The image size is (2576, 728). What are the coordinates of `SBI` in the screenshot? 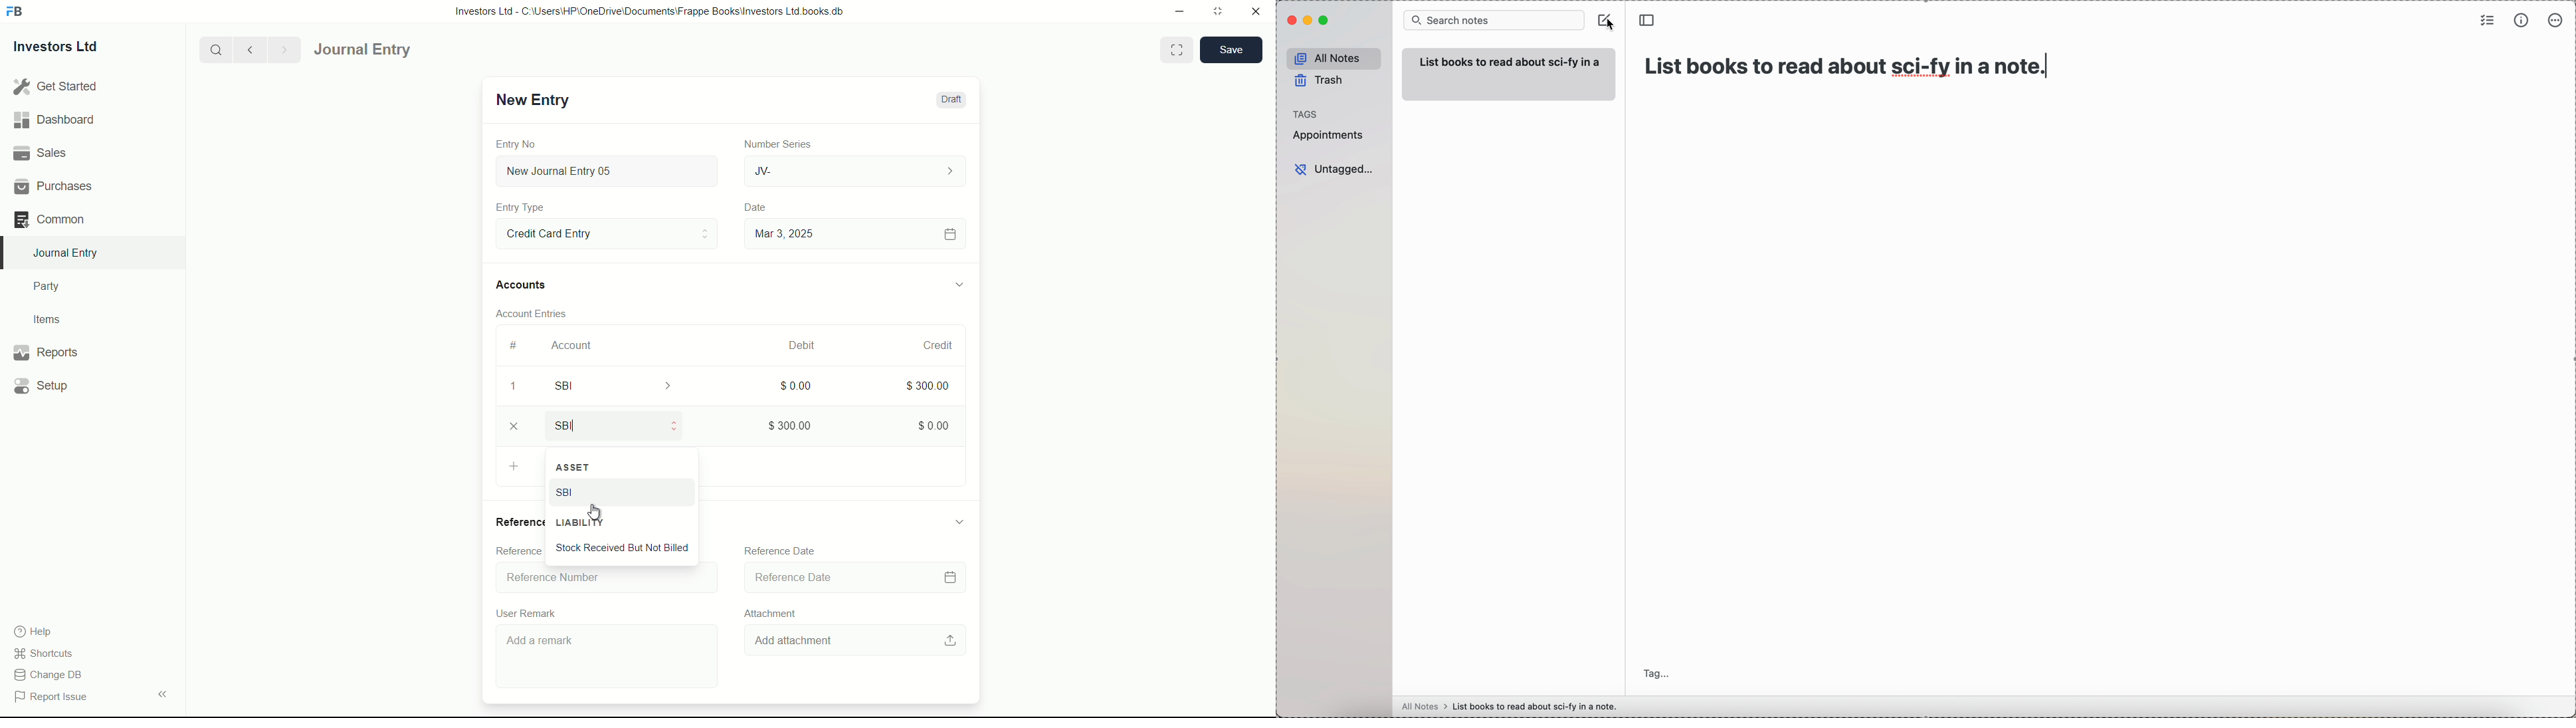 It's located at (617, 425).